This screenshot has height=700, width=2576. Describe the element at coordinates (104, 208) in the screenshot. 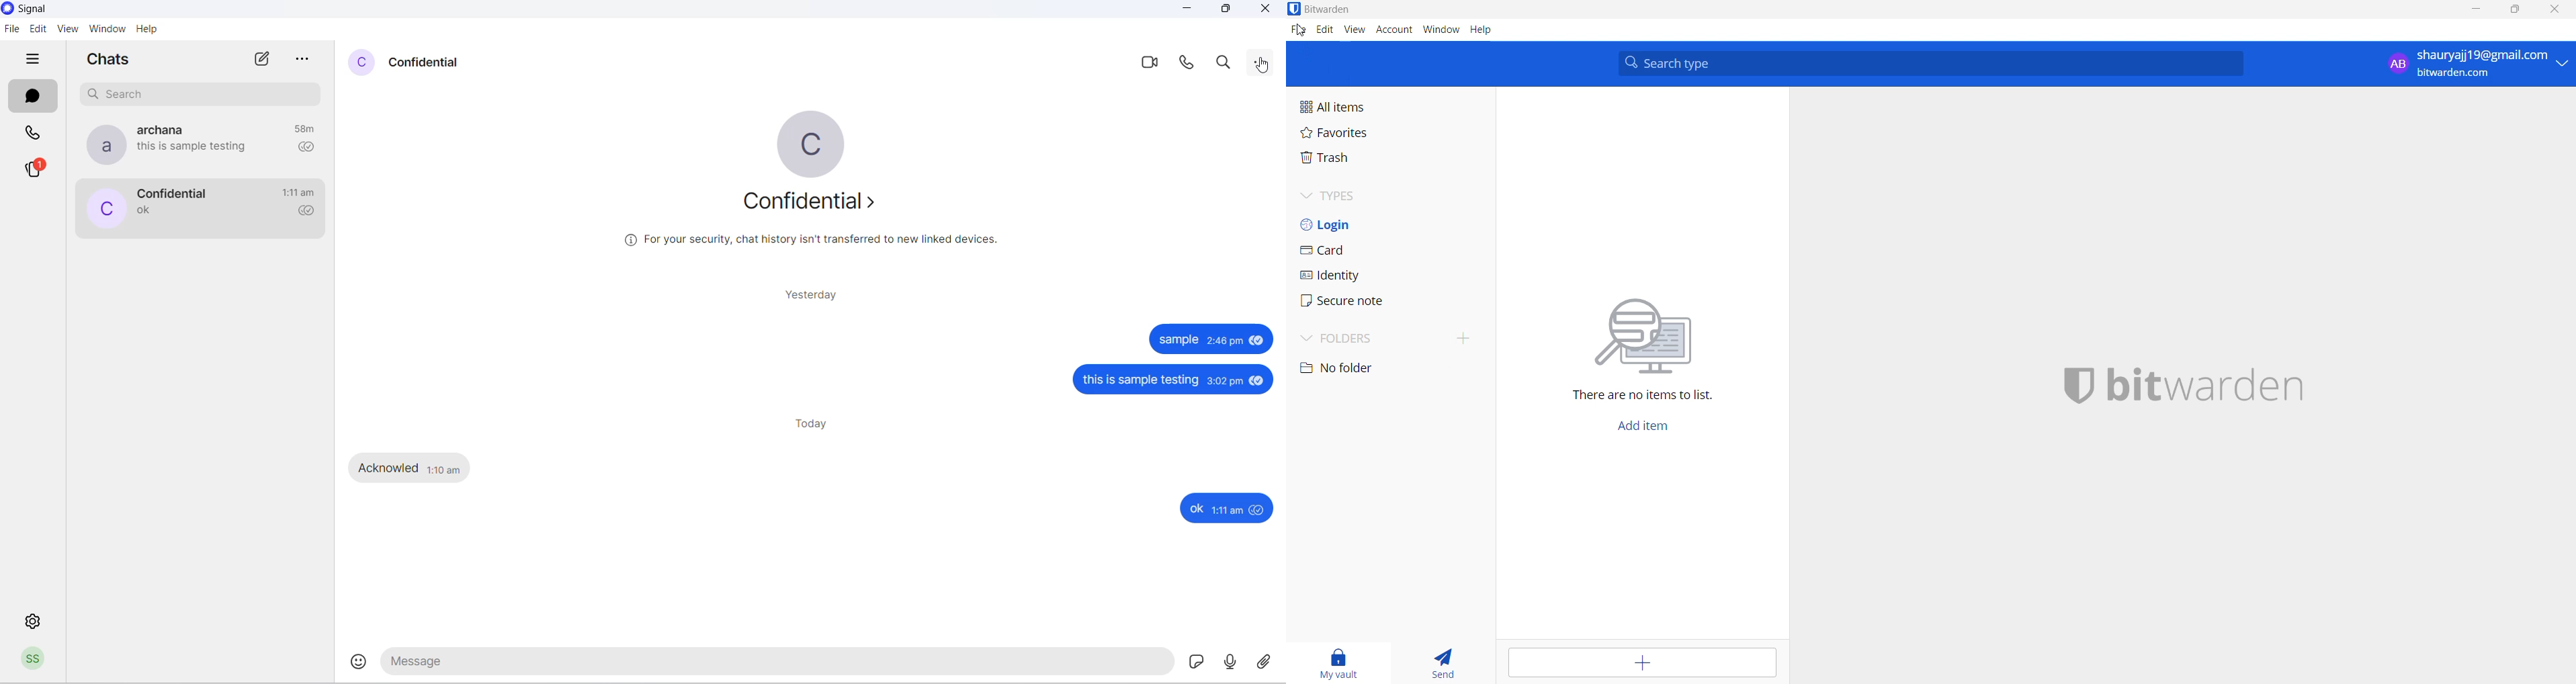

I see `profile picture` at that location.